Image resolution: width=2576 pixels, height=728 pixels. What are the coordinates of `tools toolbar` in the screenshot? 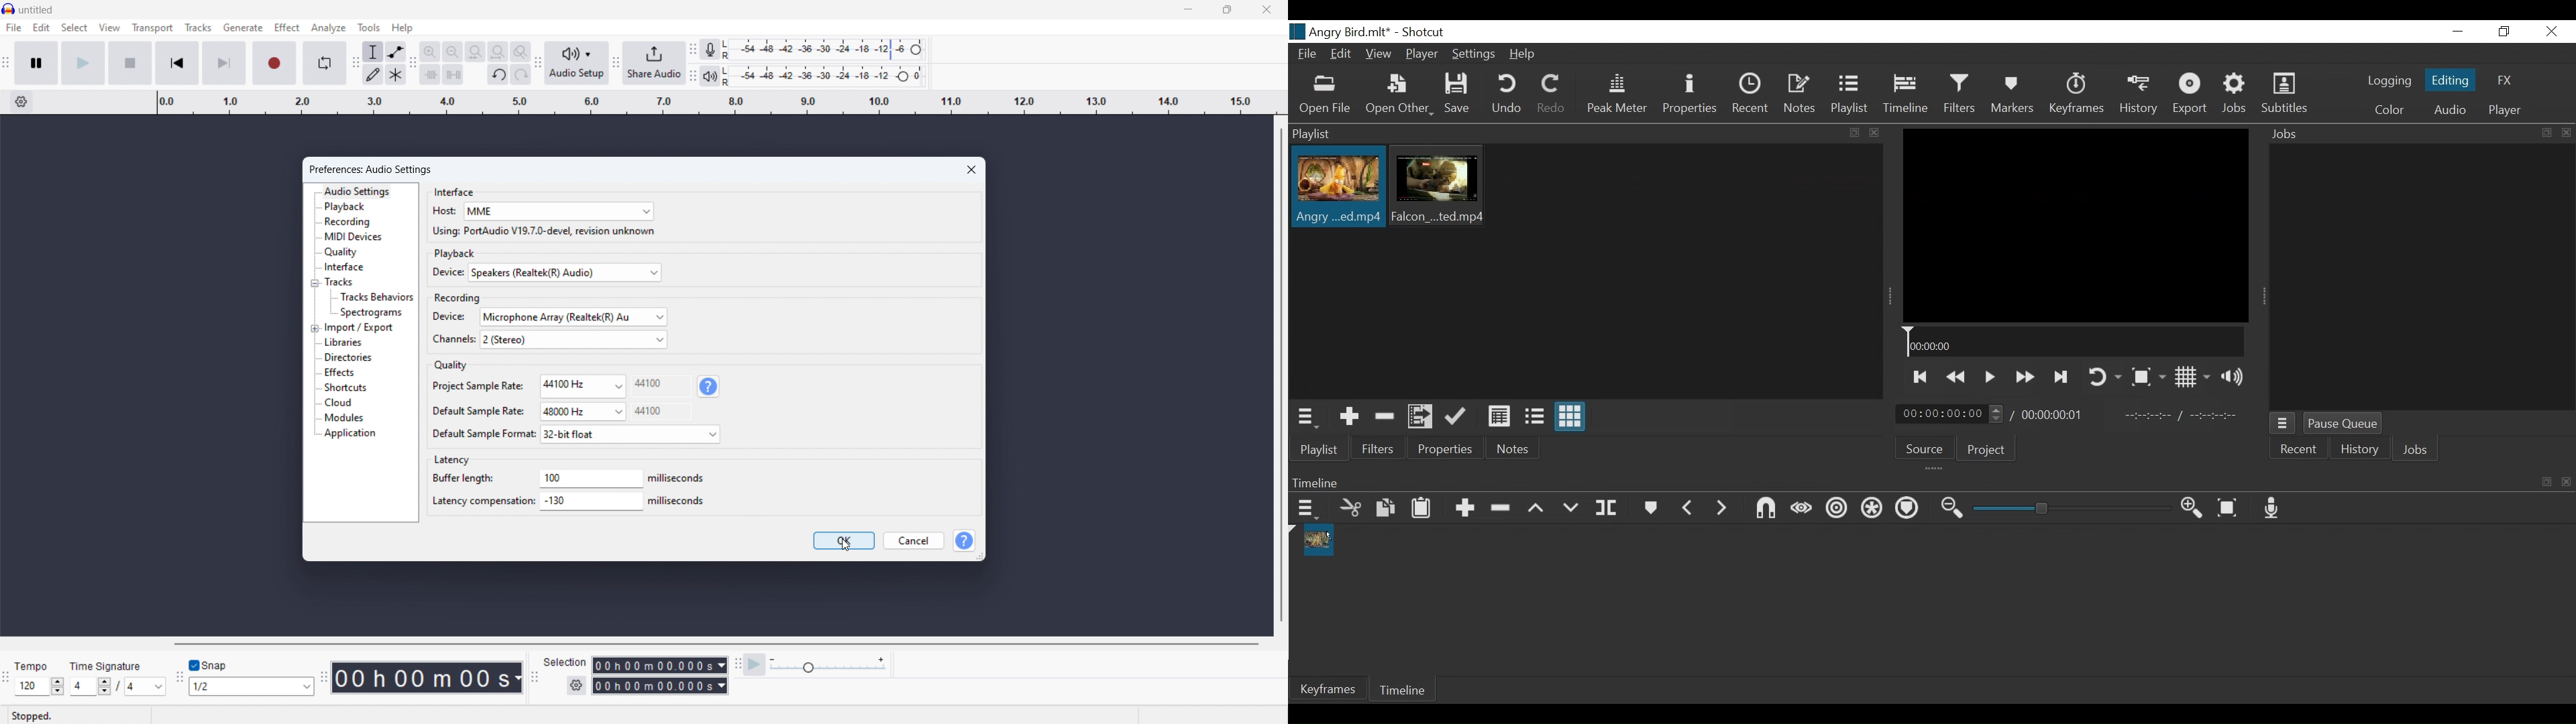 It's located at (354, 64).